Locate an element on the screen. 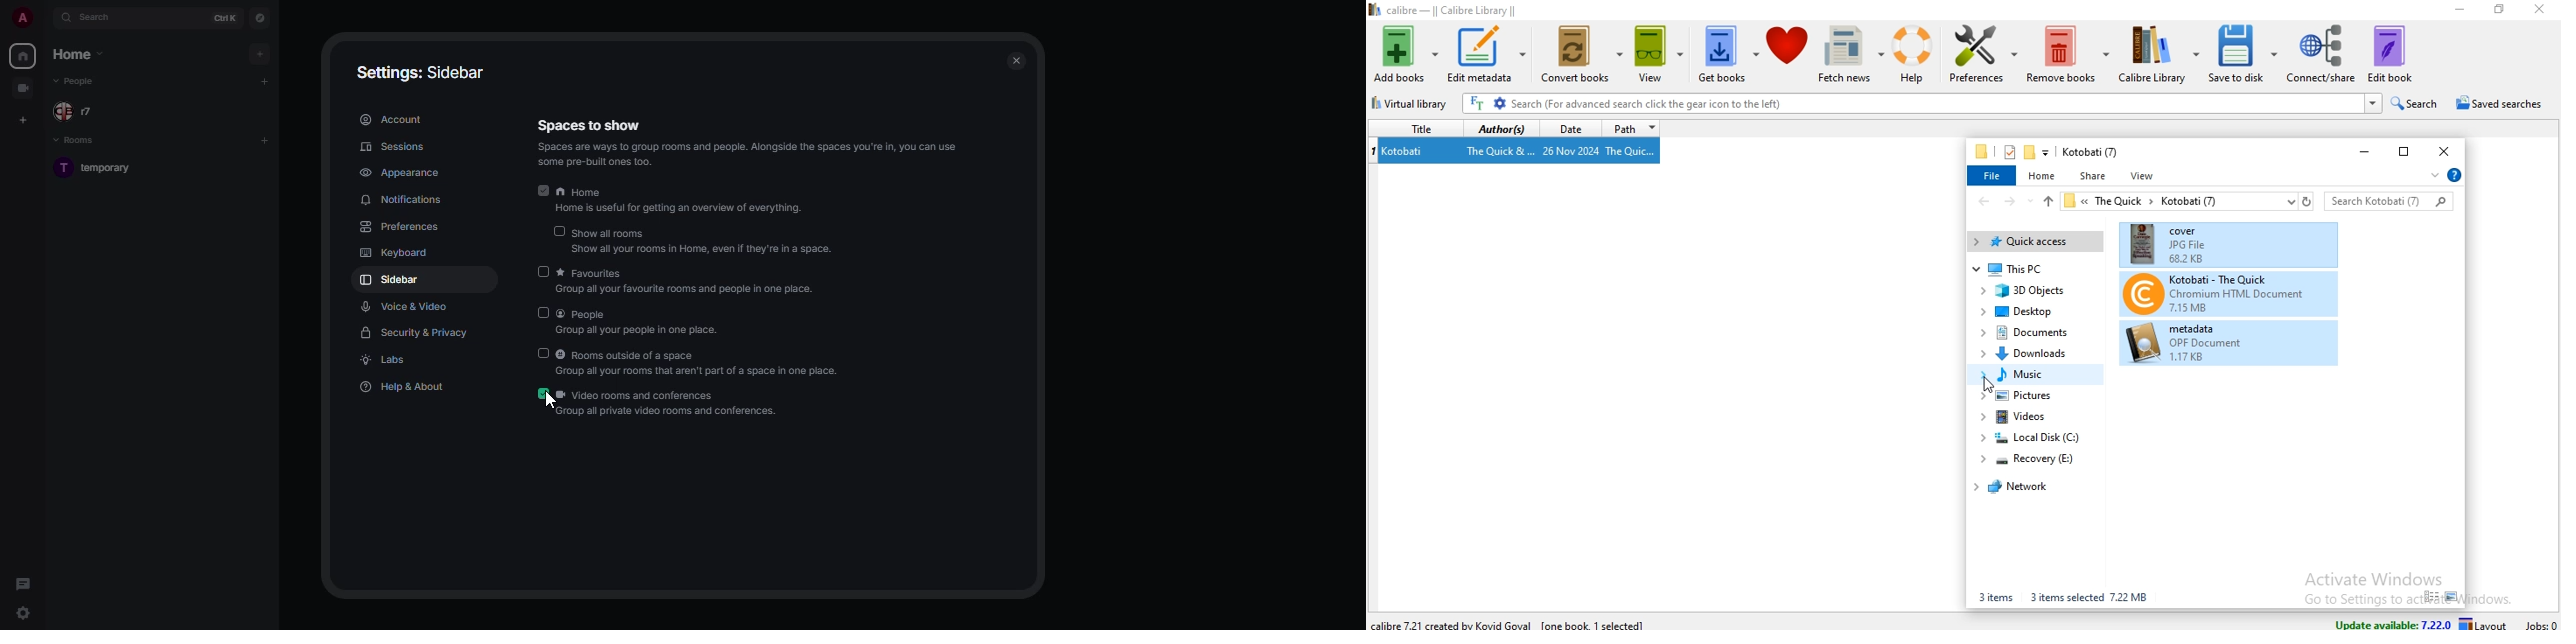 This screenshot has width=2576, height=644. remove books is located at coordinates (2068, 52).